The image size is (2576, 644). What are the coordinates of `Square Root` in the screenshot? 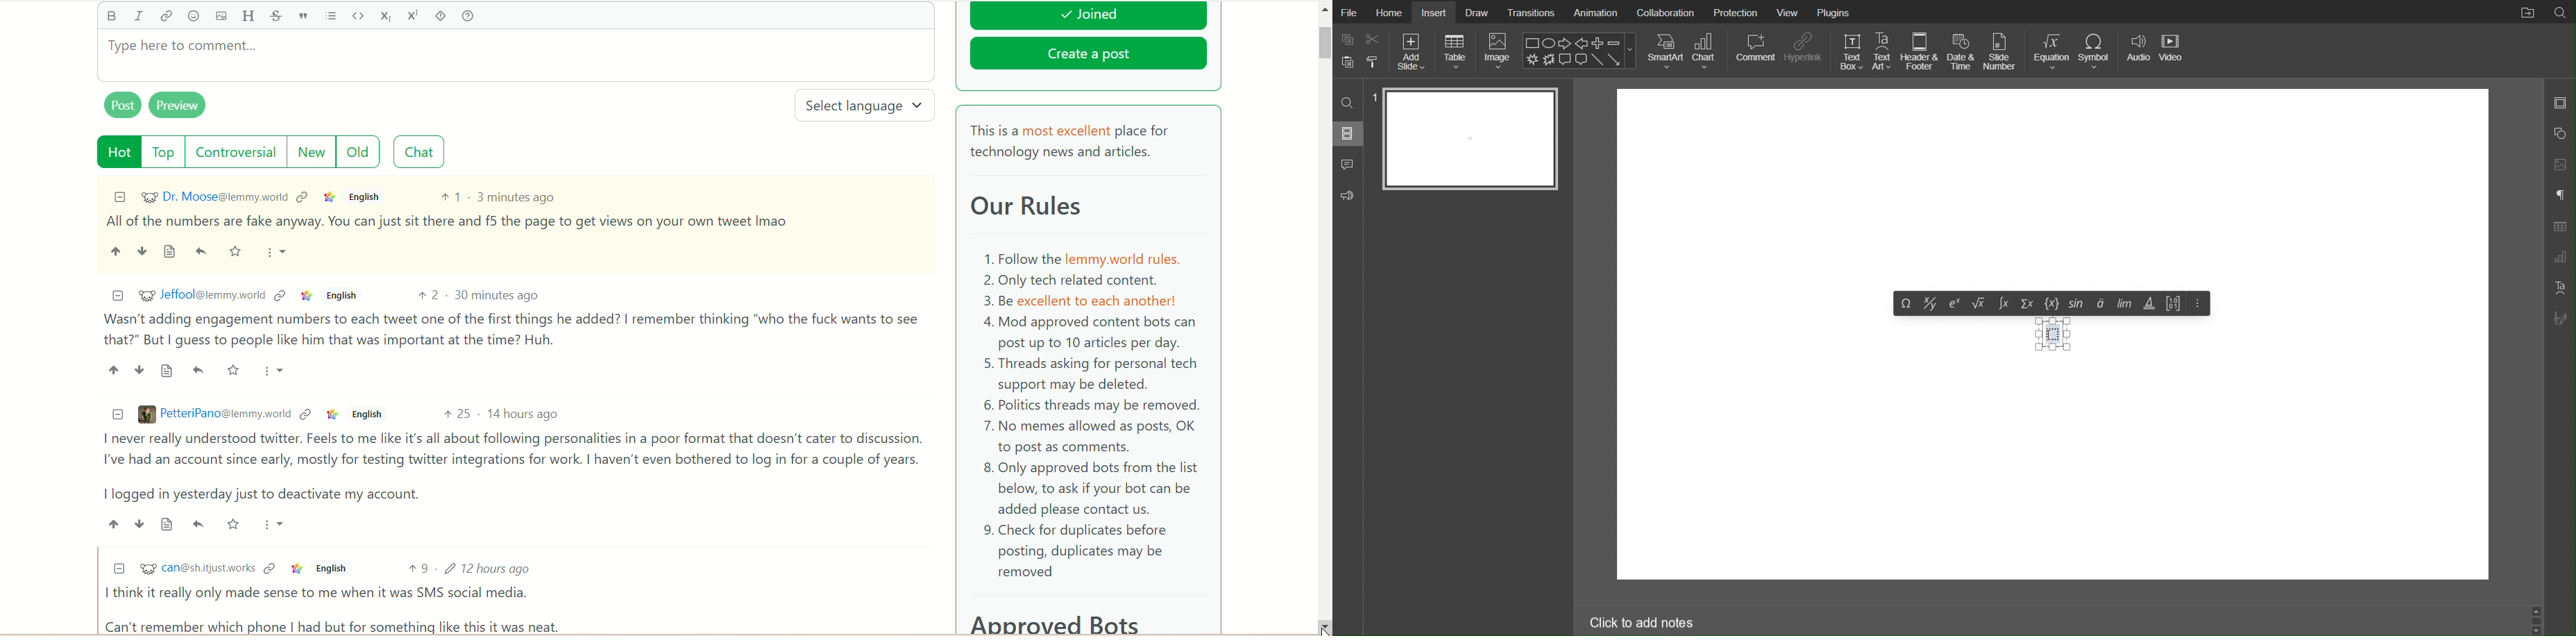 It's located at (1980, 304).